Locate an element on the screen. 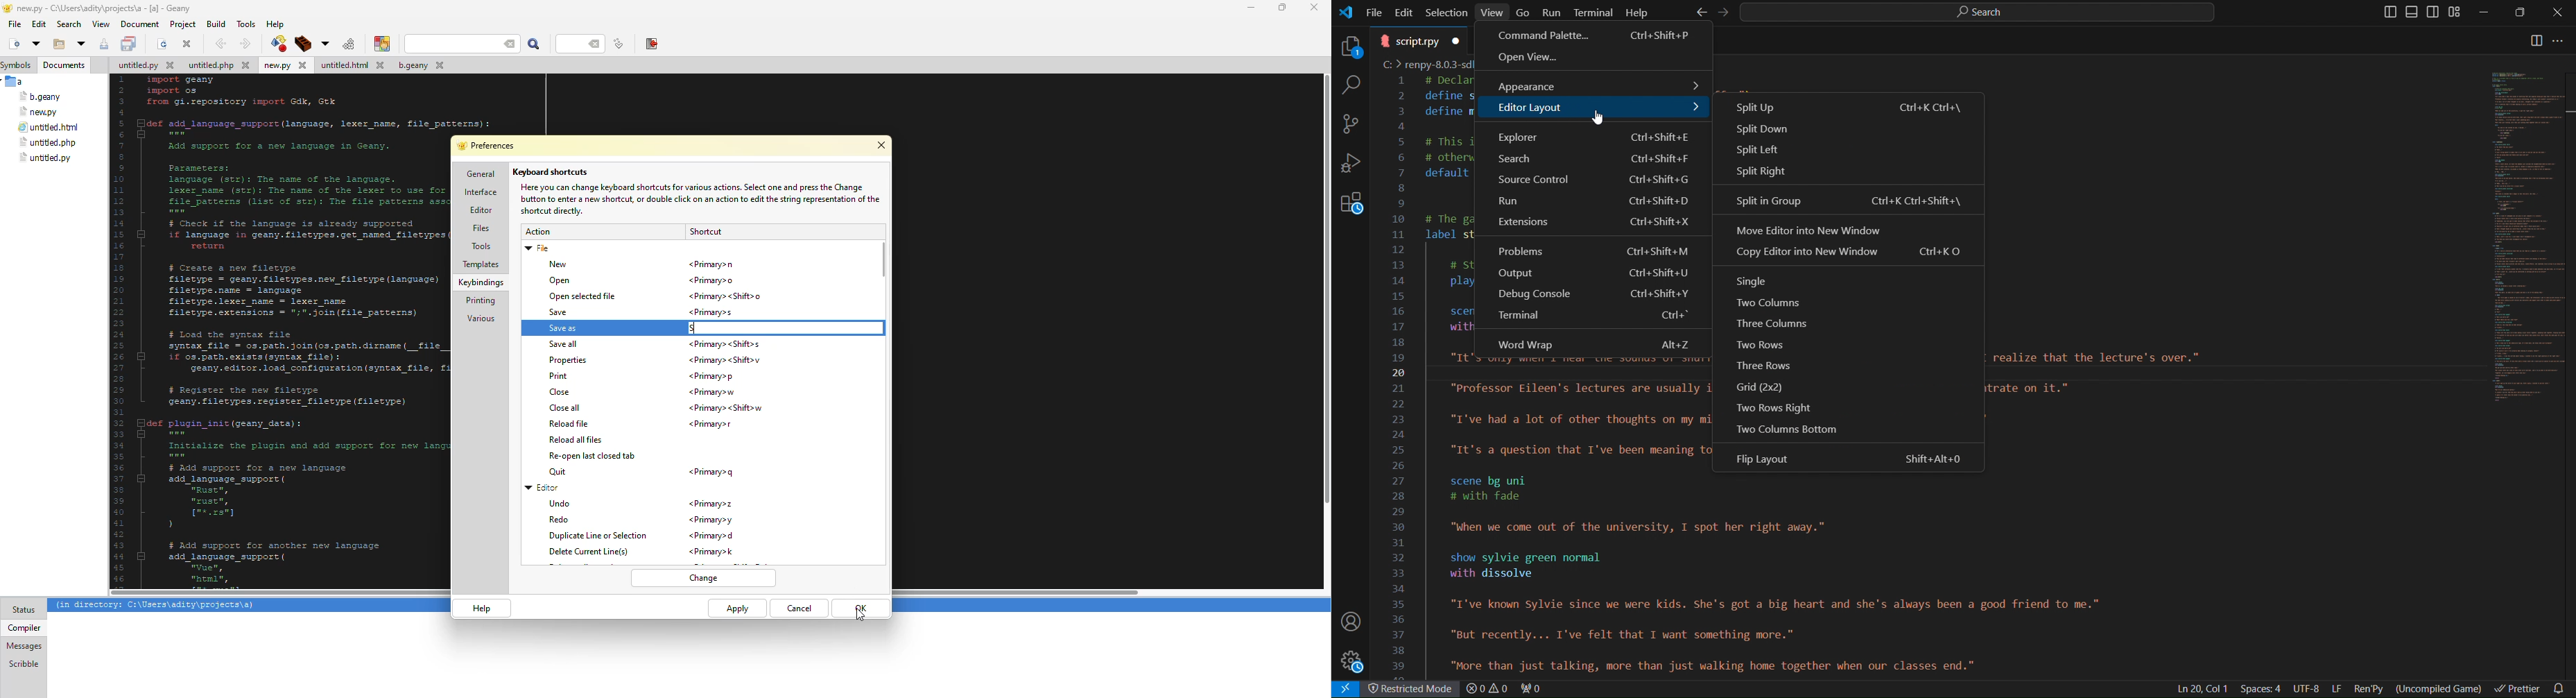 The height and width of the screenshot is (700, 2576). action is located at coordinates (537, 232).